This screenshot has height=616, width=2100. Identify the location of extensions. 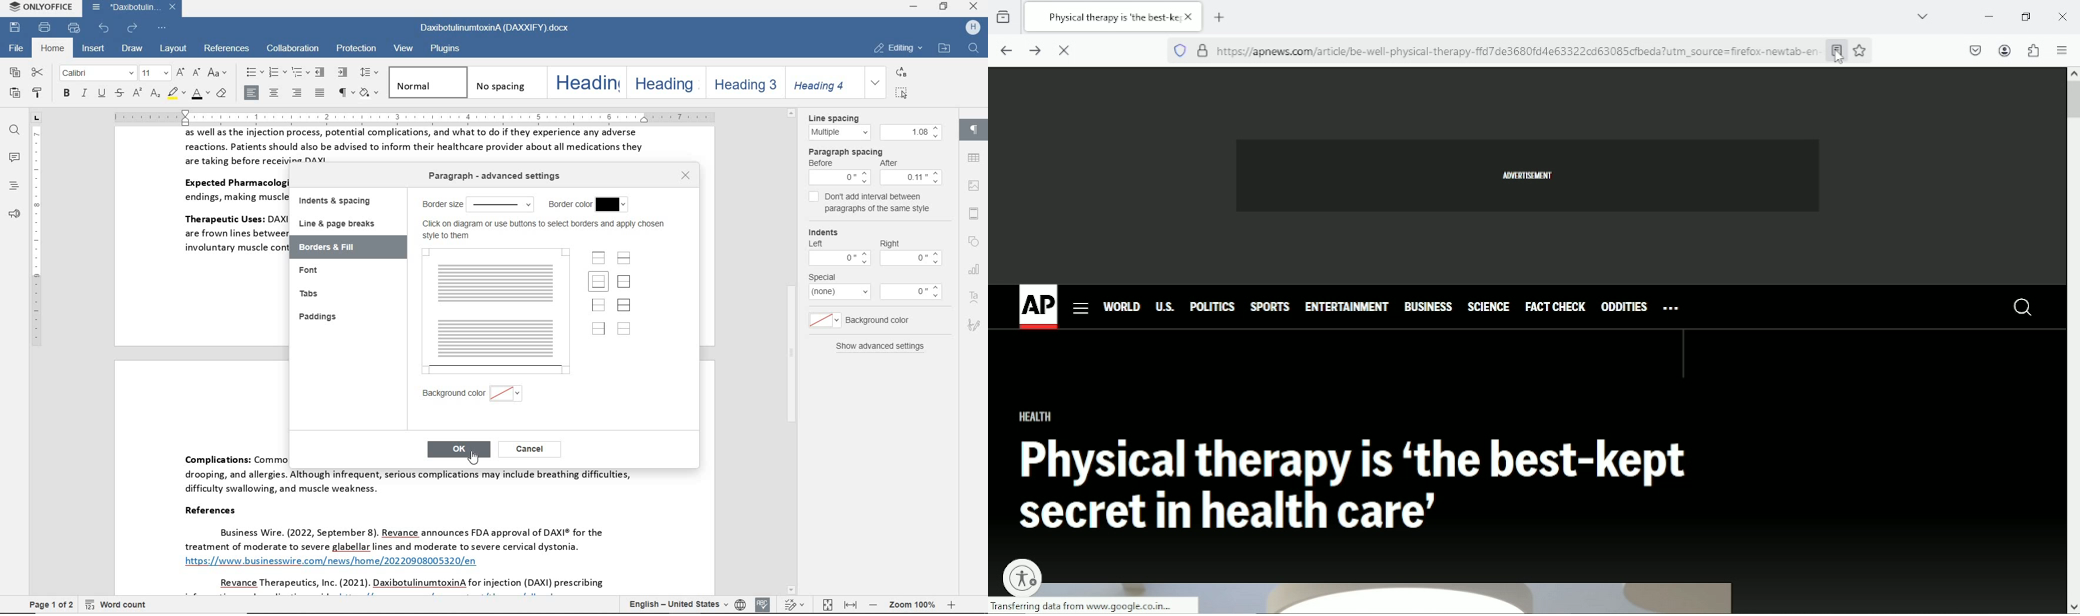
(2033, 50).